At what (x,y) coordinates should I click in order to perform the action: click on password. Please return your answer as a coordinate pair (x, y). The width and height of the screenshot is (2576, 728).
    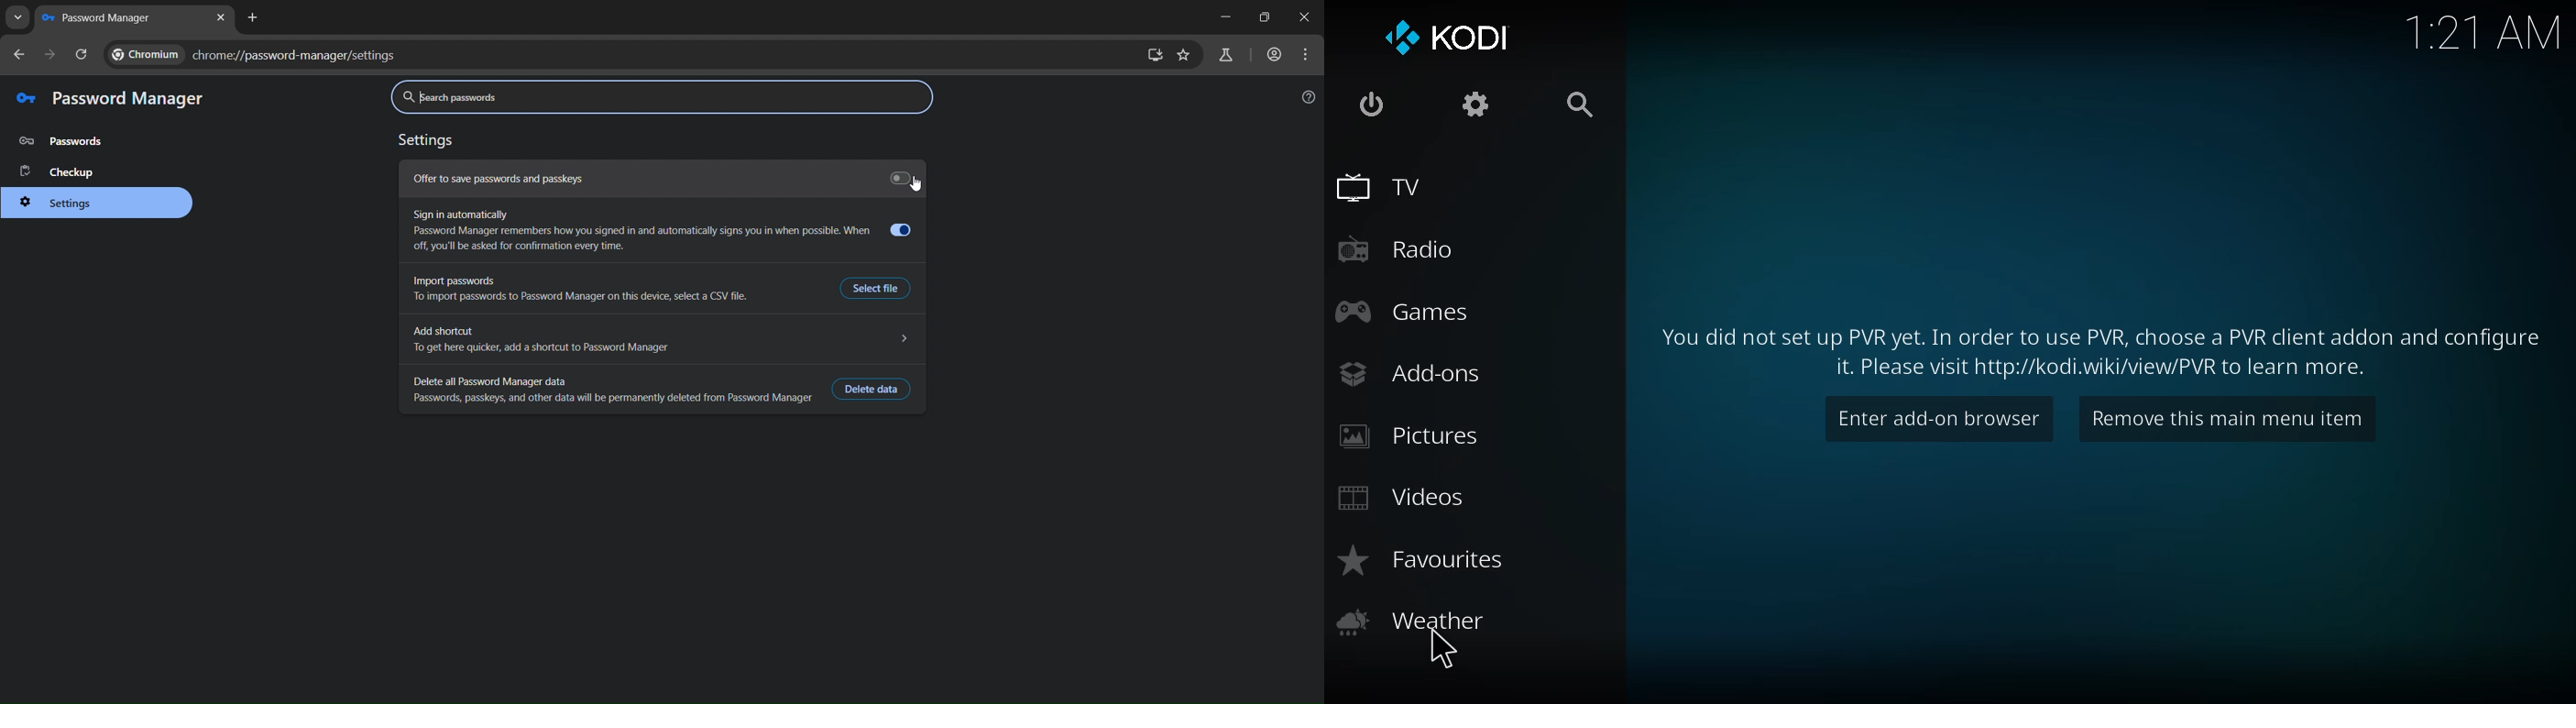
    Looking at the image, I should click on (88, 142).